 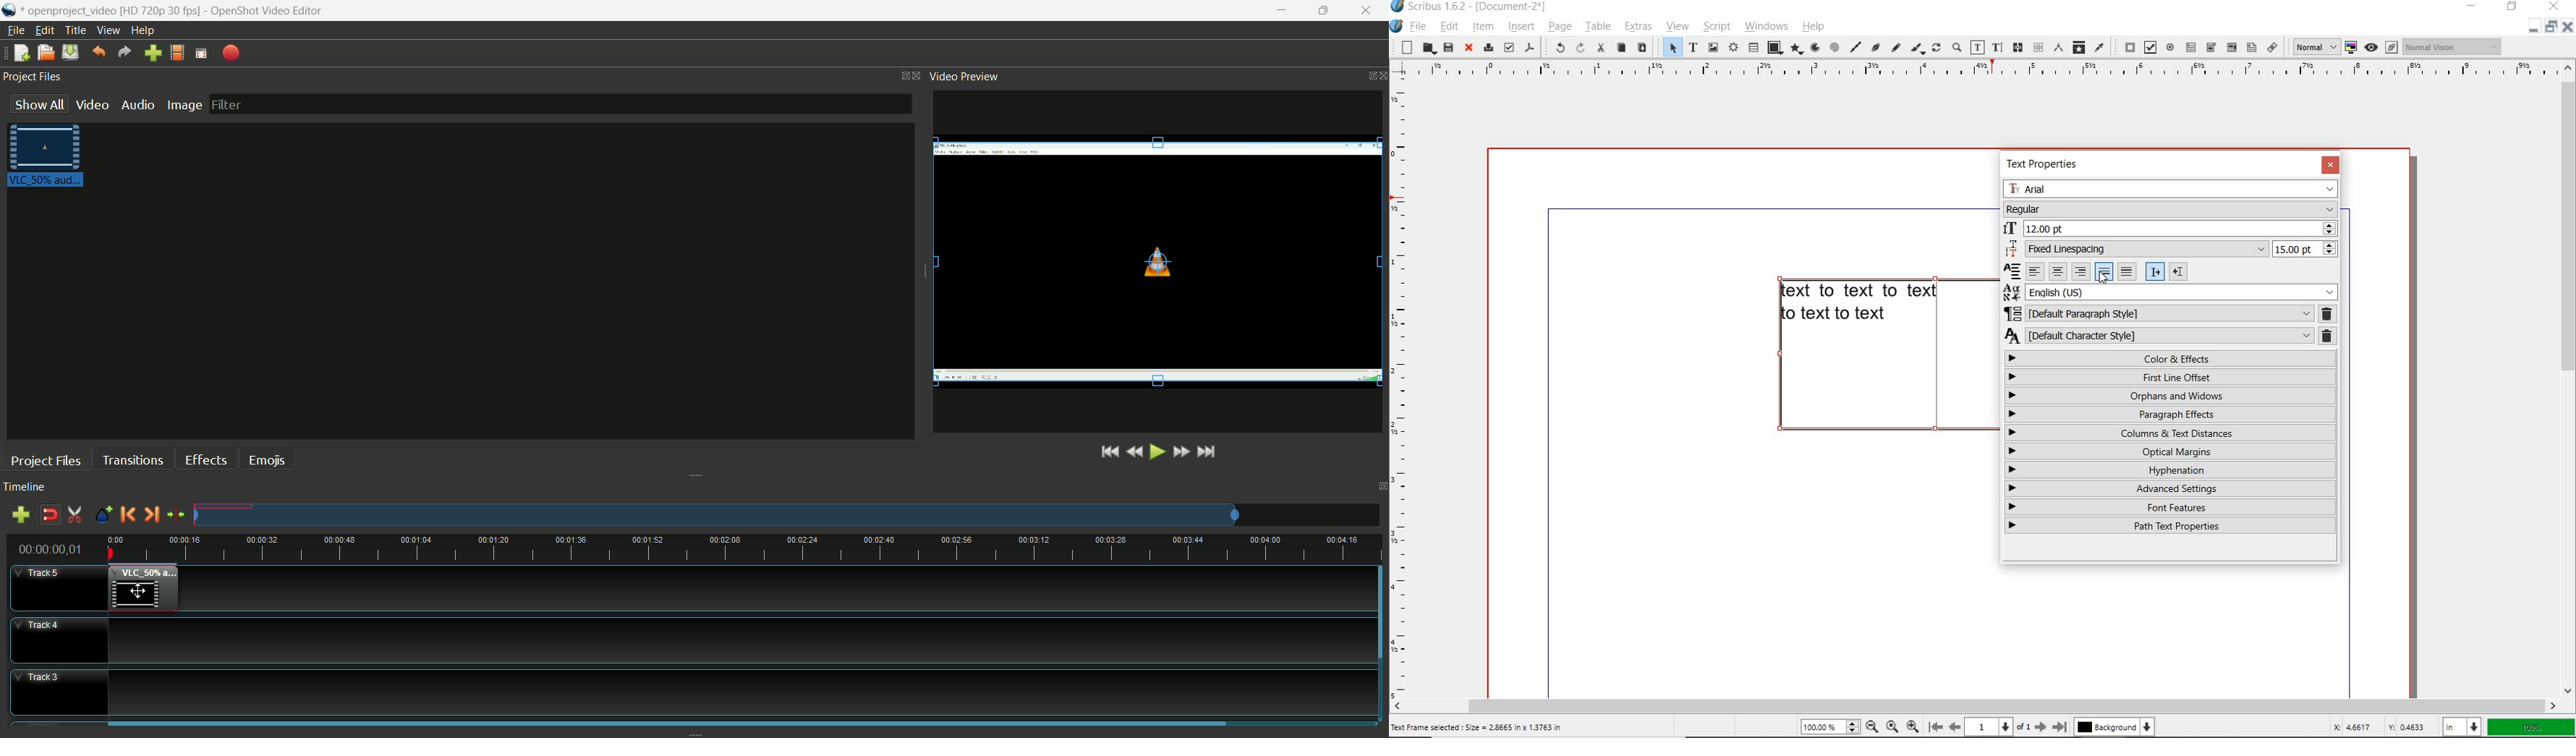 I want to click on align right, so click(x=2081, y=271).